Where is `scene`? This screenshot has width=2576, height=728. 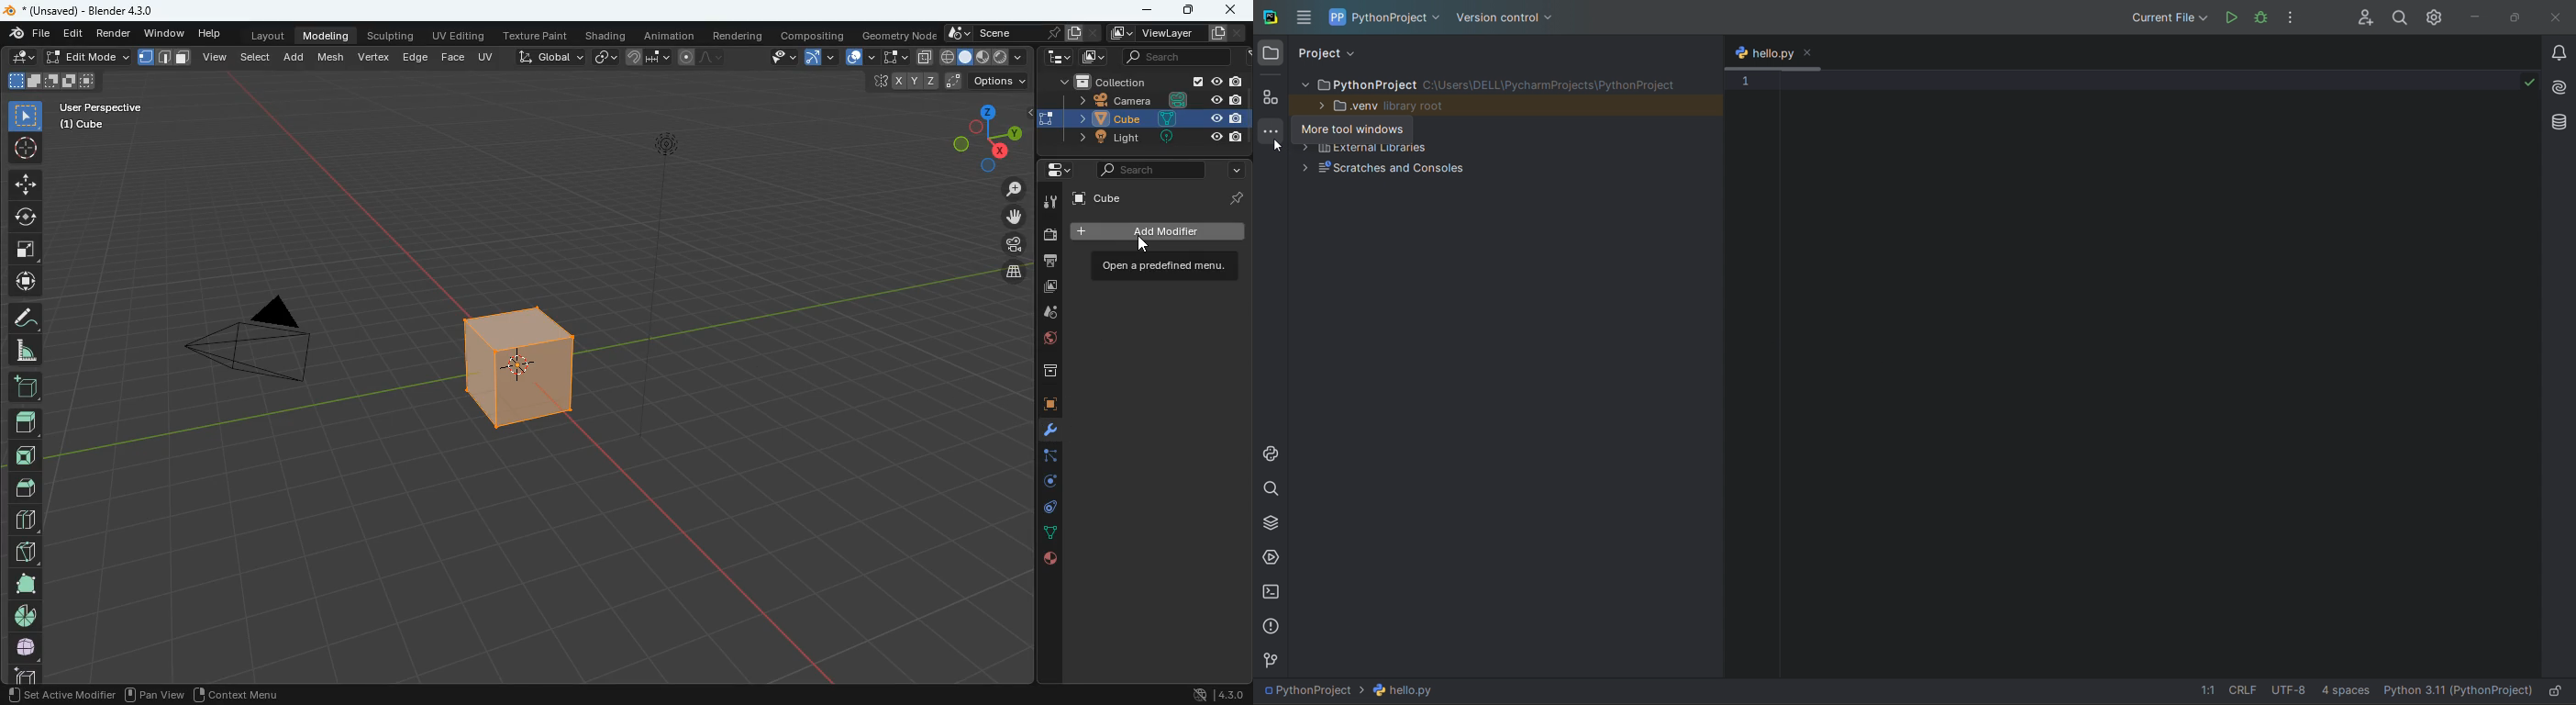
scene is located at coordinates (1019, 33).